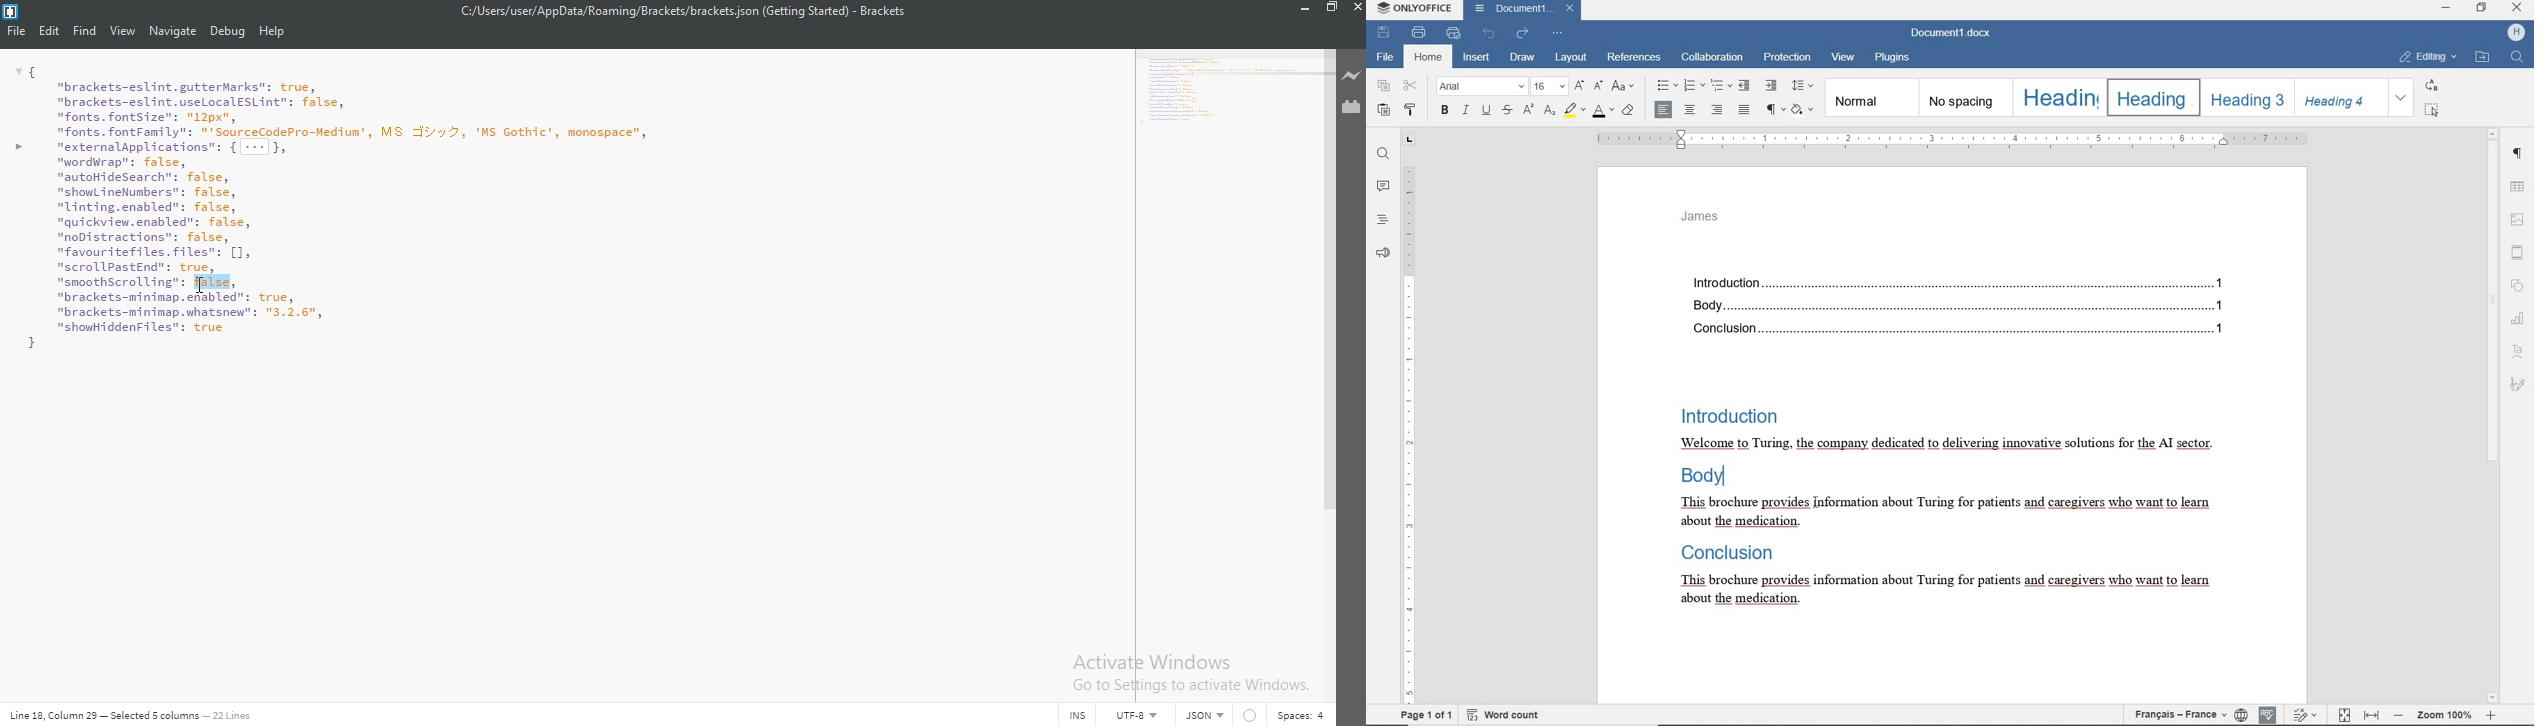 This screenshot has height=728, width=2548. What do you see at coordinates (1549, 111) in the screenshot?
I see `SUBSCRIPT` at bounding box center [1549, 111].